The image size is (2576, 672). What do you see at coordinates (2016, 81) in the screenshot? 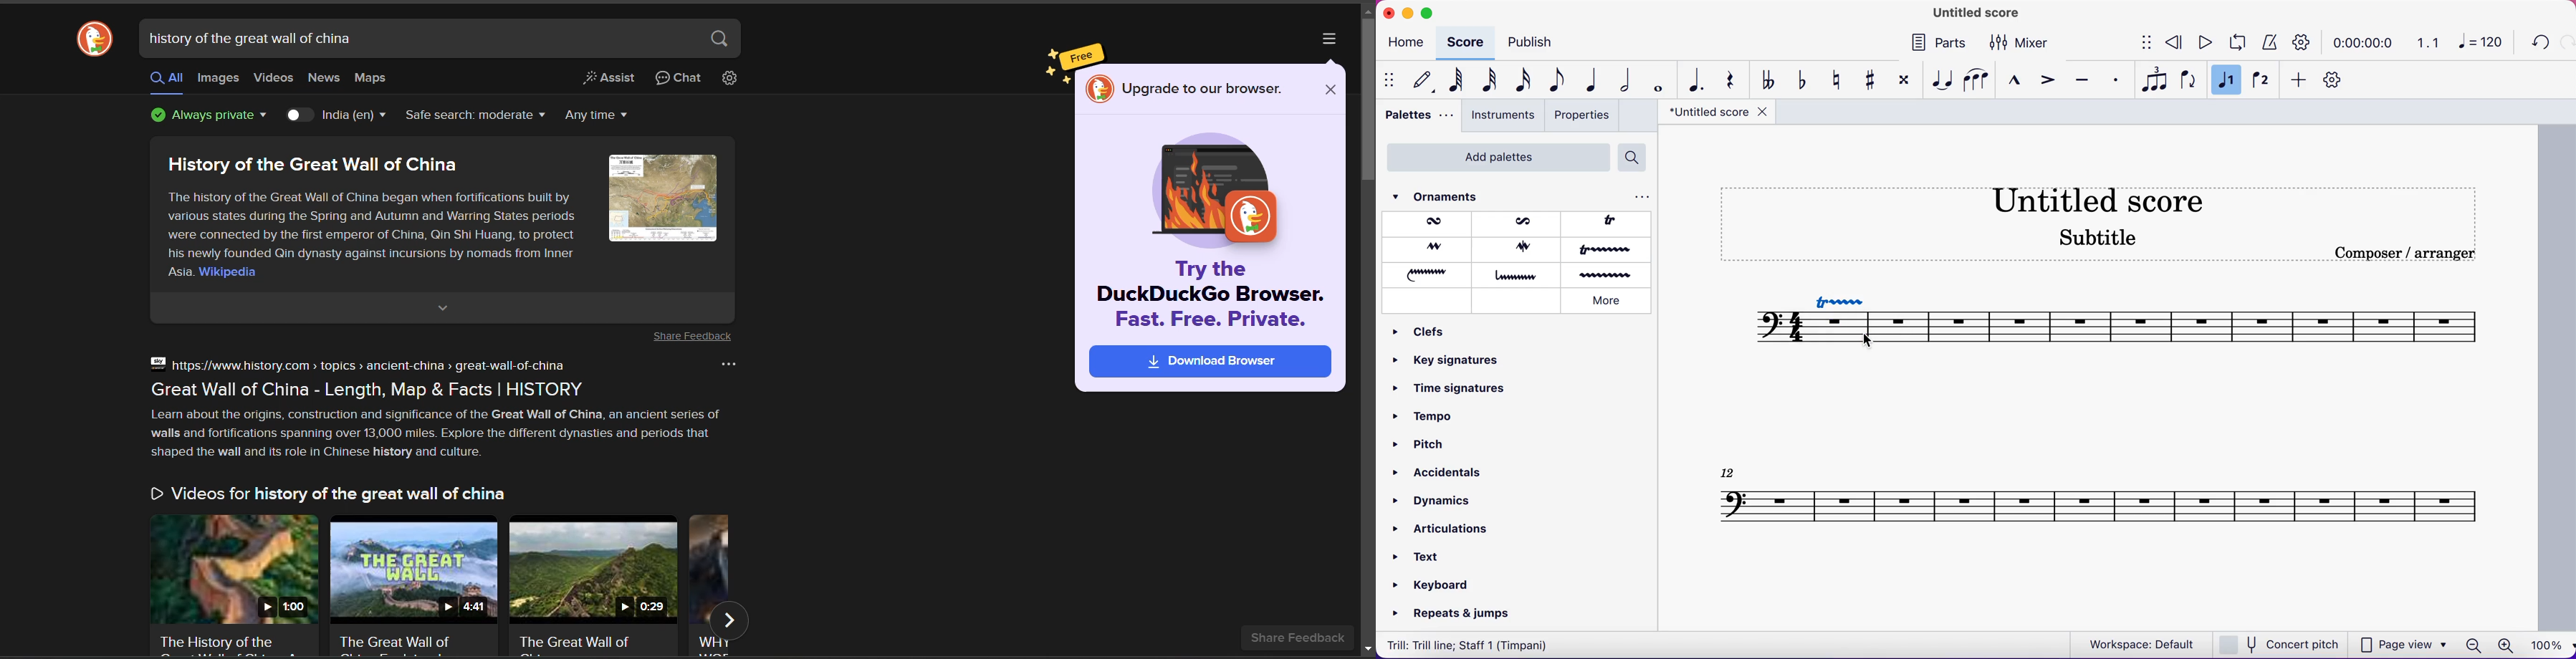
I see `marcato` at bounding box center [2016, 81].